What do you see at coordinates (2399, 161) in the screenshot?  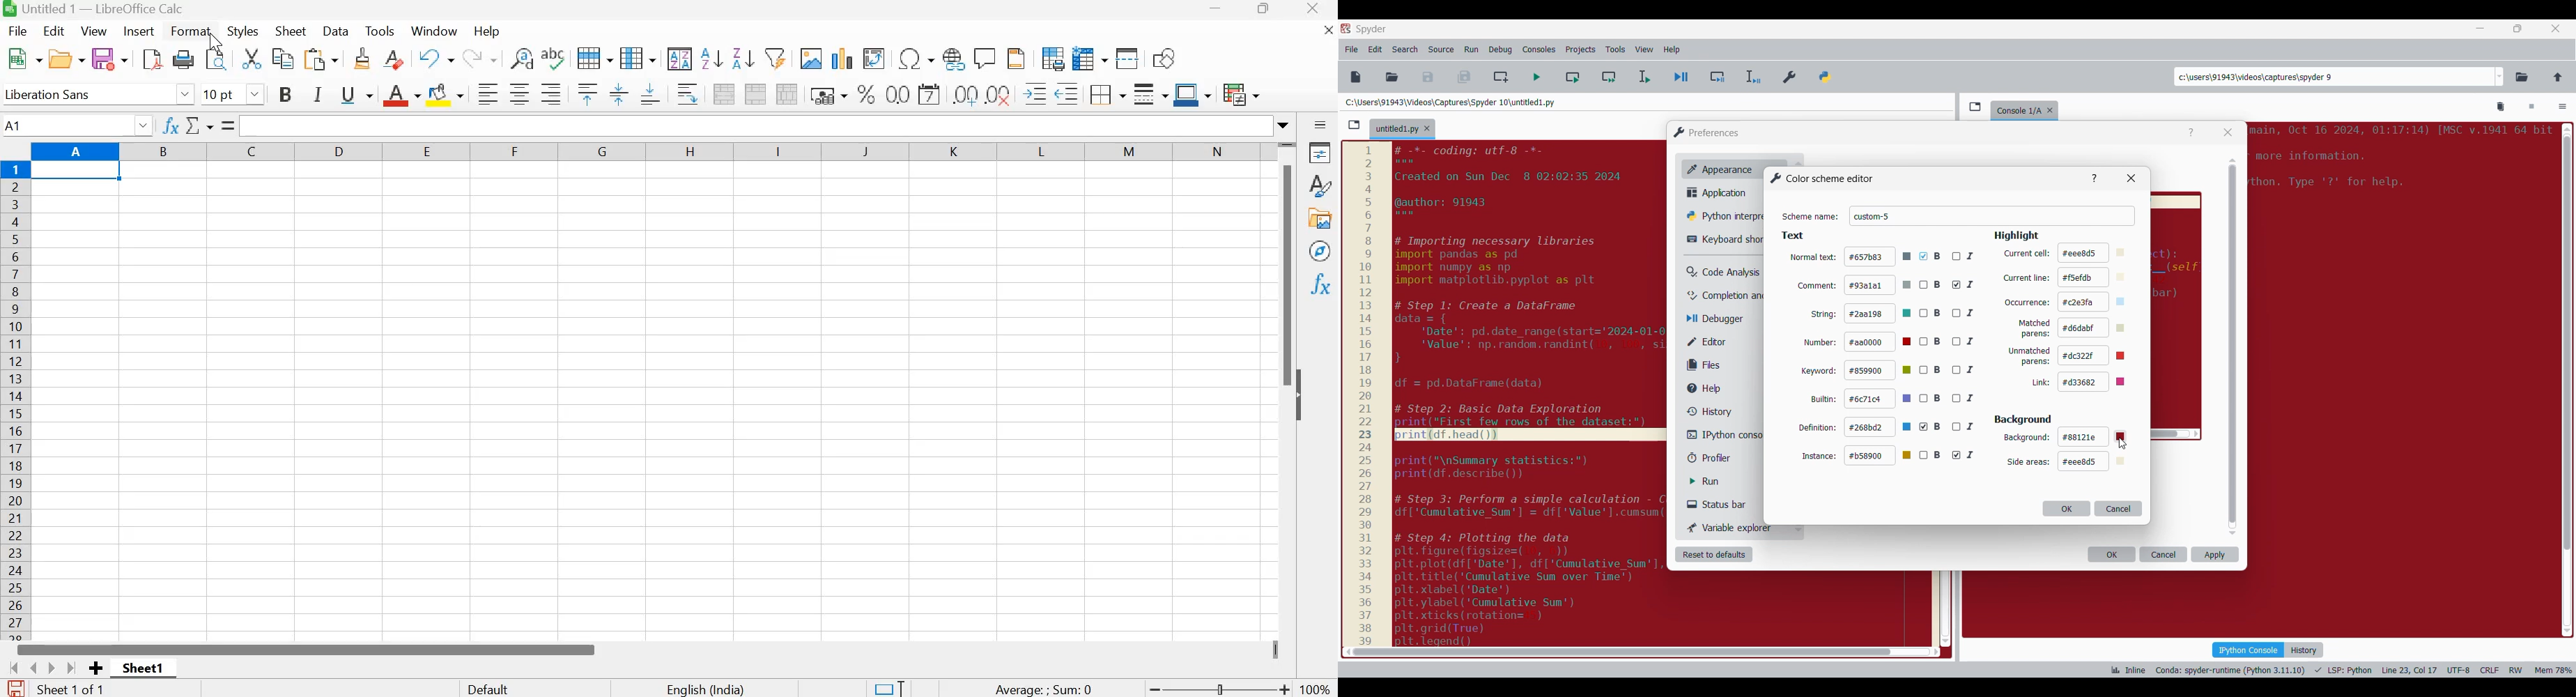 I see `code` at bounding box center [2399, 161].